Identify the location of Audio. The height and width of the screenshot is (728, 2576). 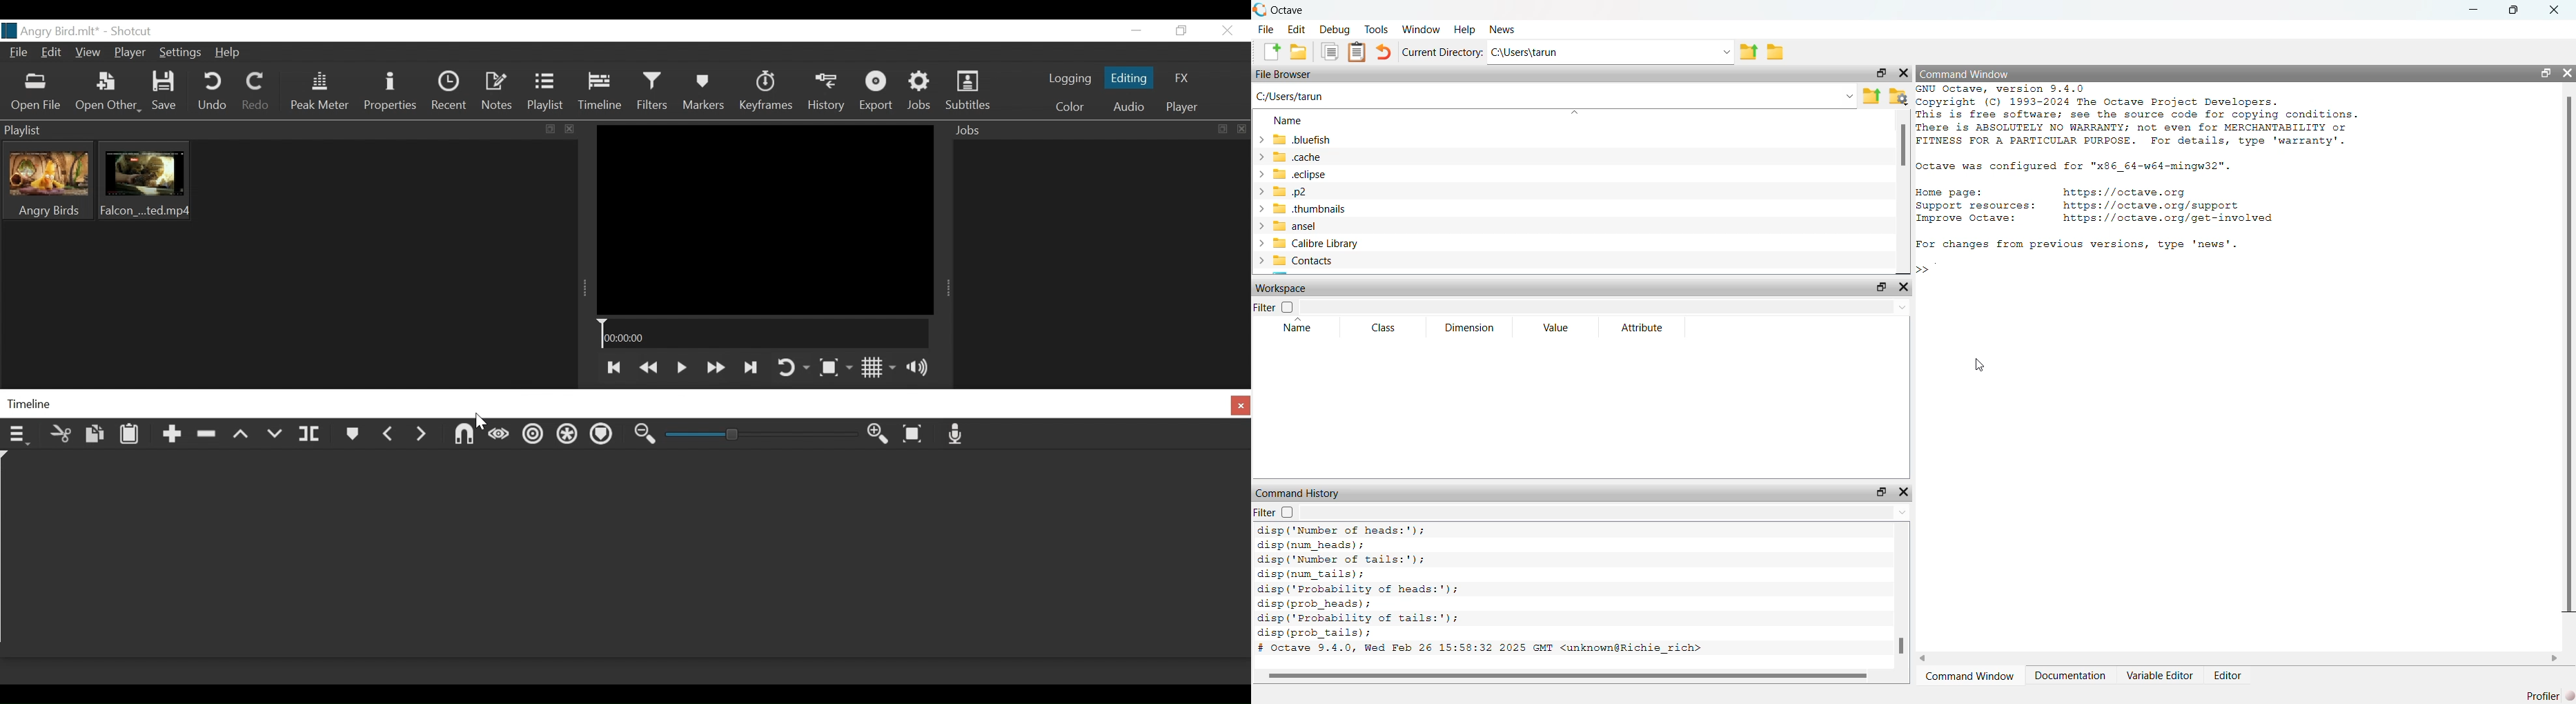
(1127, 108).